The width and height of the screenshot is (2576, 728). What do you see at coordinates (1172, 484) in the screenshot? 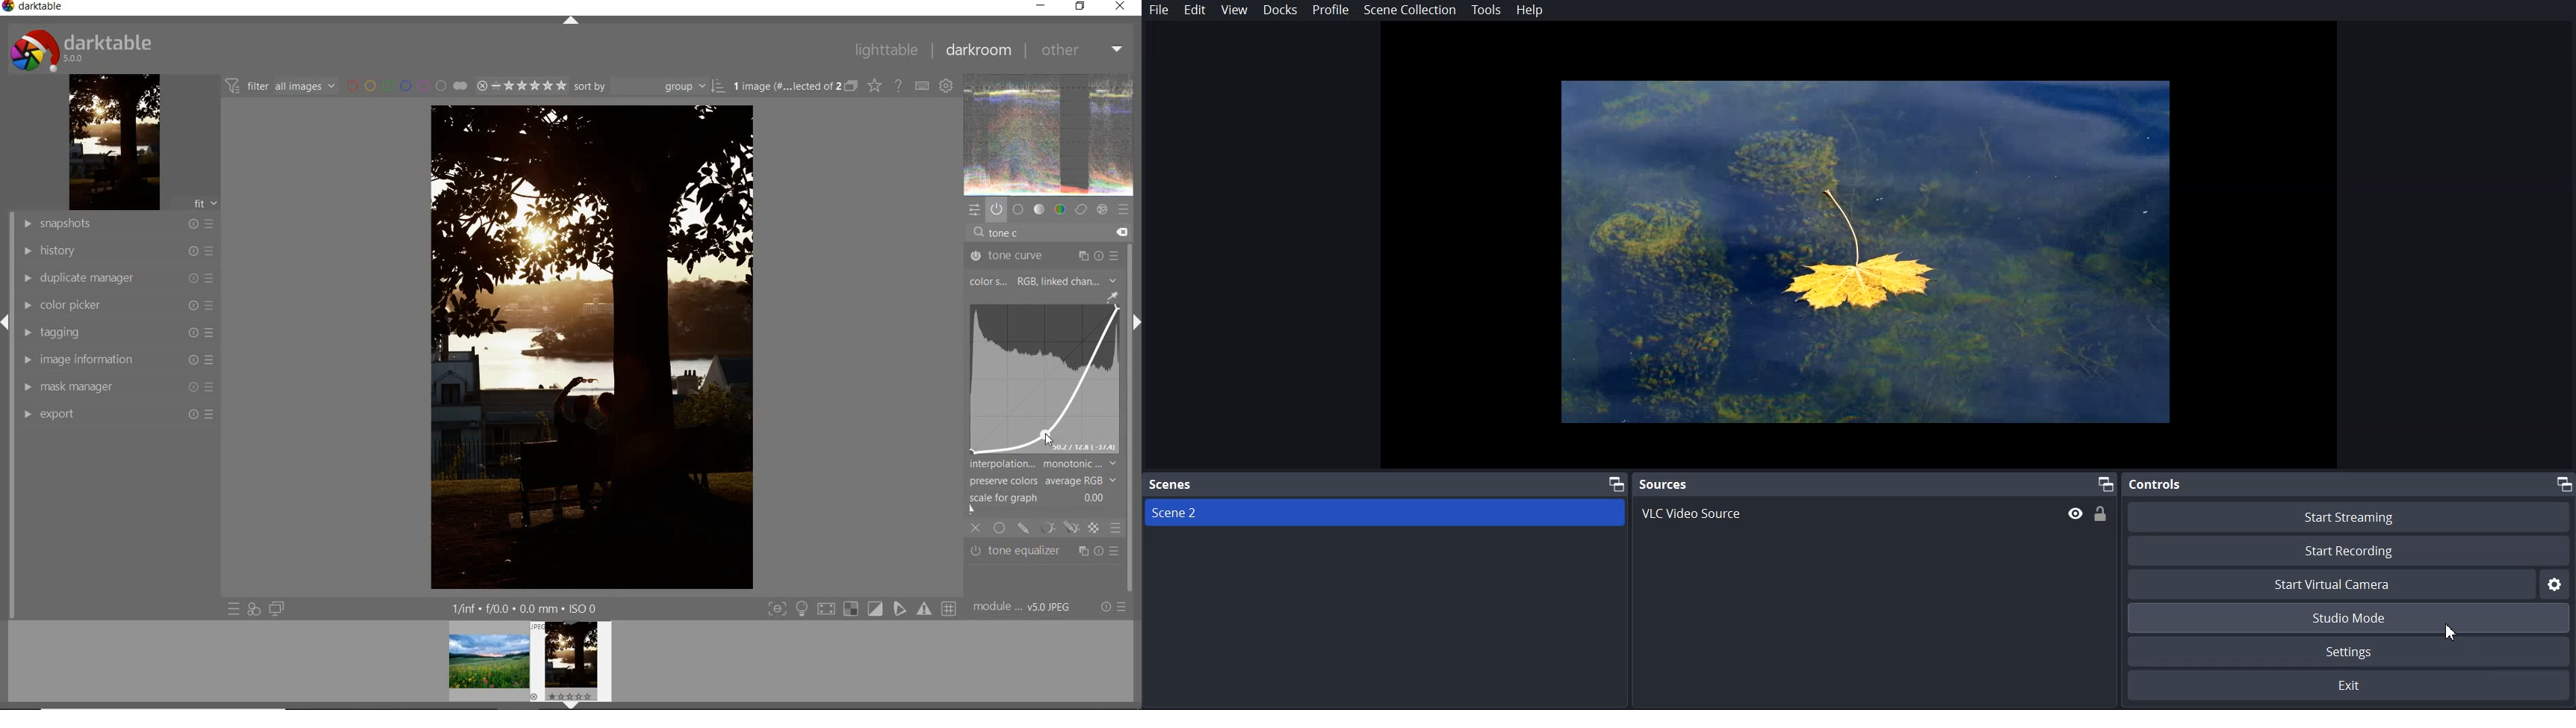
I see `Scenes` at bounding box center [1172, 484].